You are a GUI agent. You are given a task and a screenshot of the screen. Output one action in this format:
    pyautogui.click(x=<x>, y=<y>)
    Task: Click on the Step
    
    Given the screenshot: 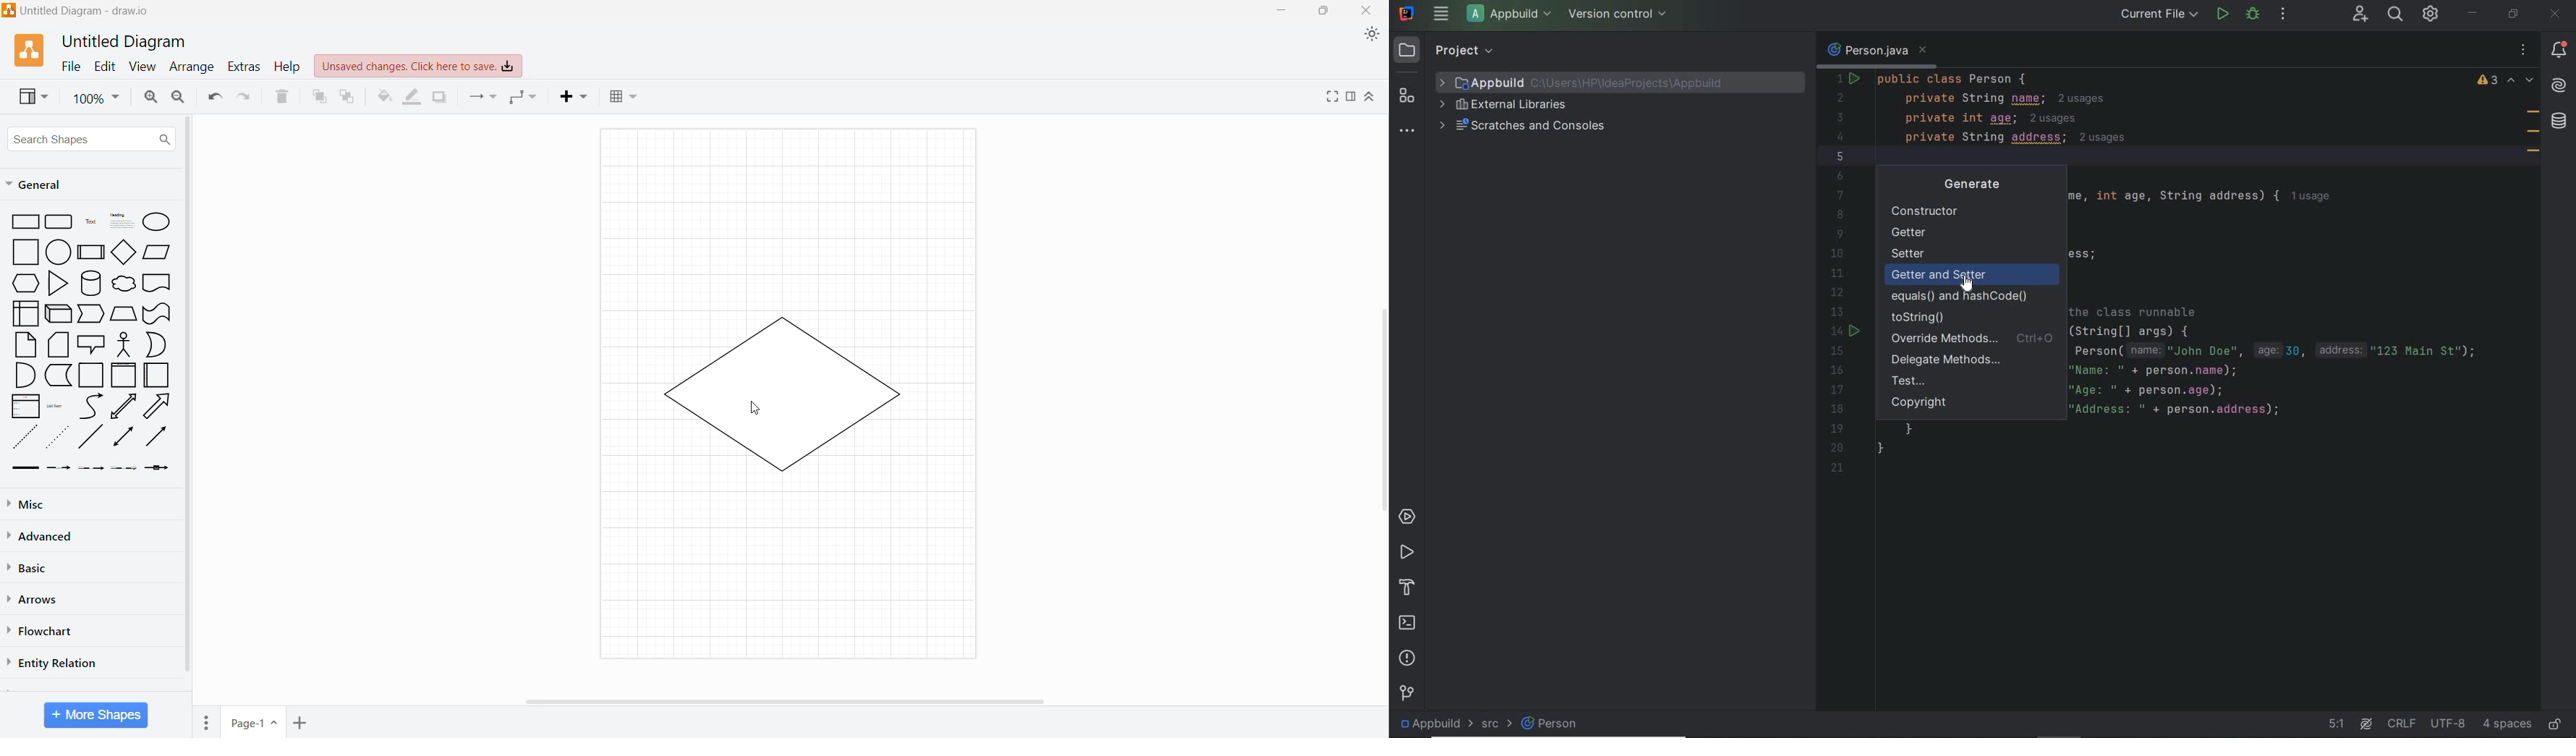 What is the action you would take?
    pyautogui.click(x=90, y=314)
    